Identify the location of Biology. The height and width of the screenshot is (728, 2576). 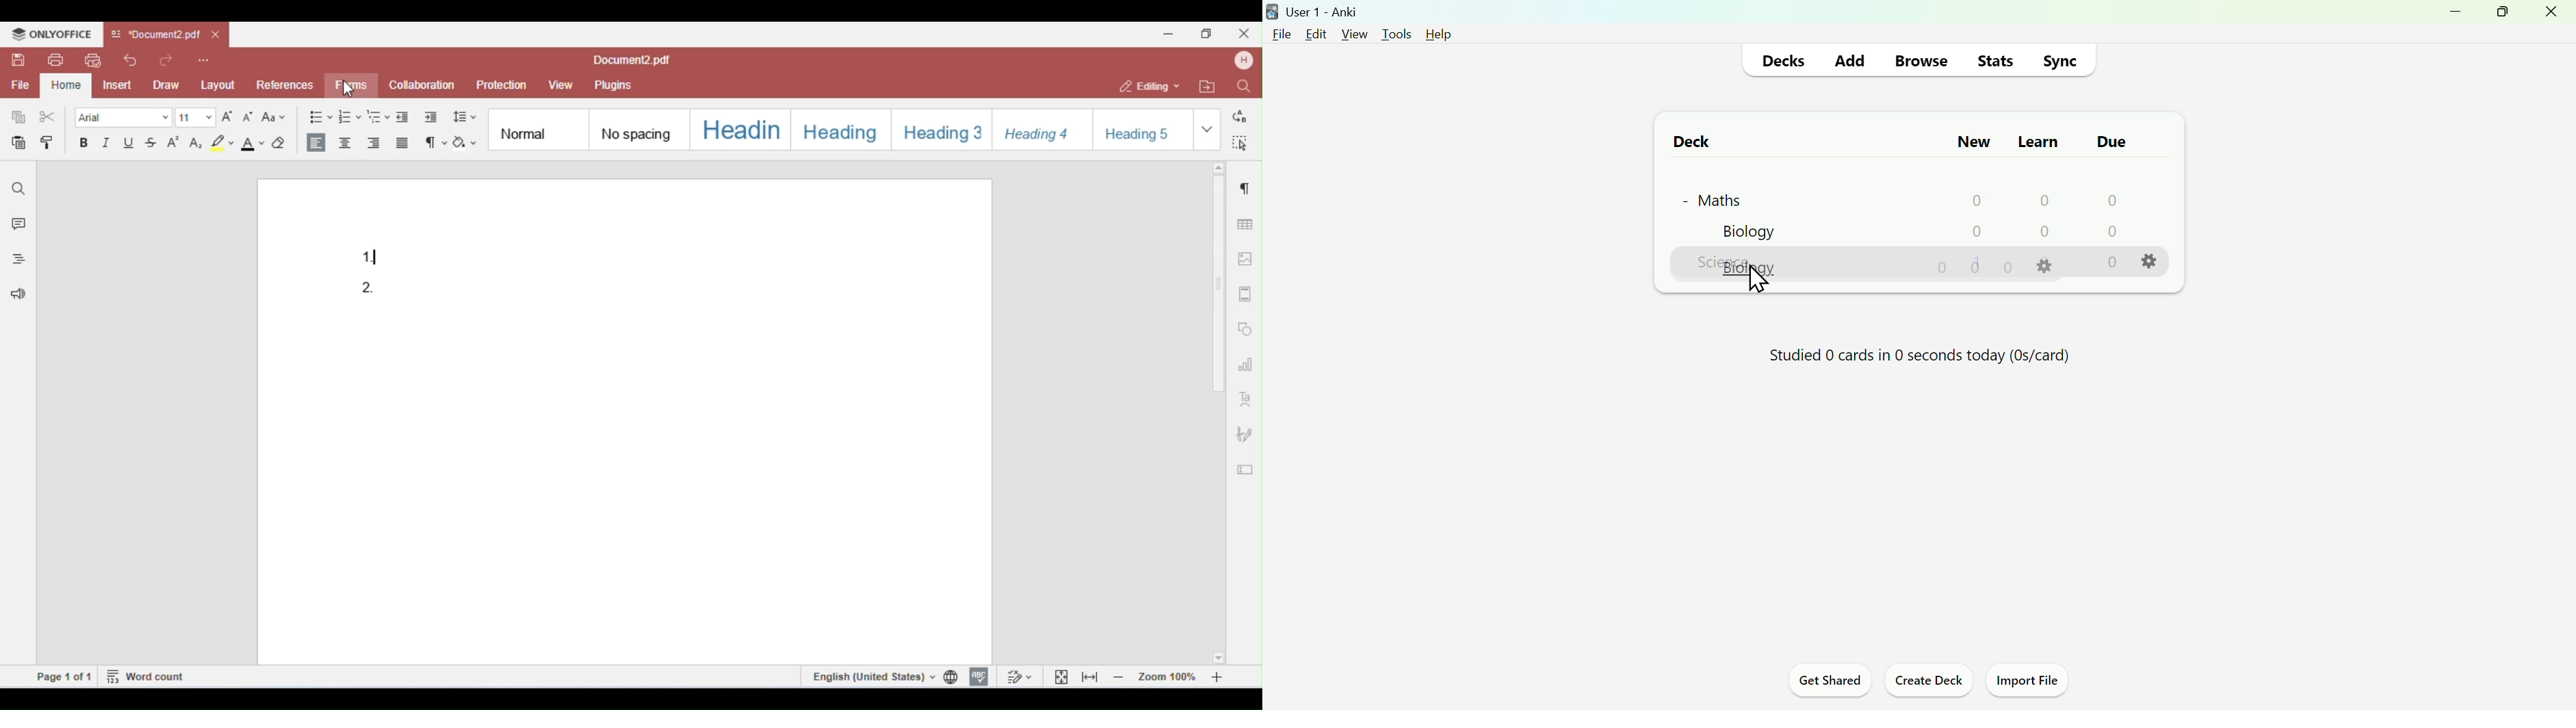
(1747, 233).